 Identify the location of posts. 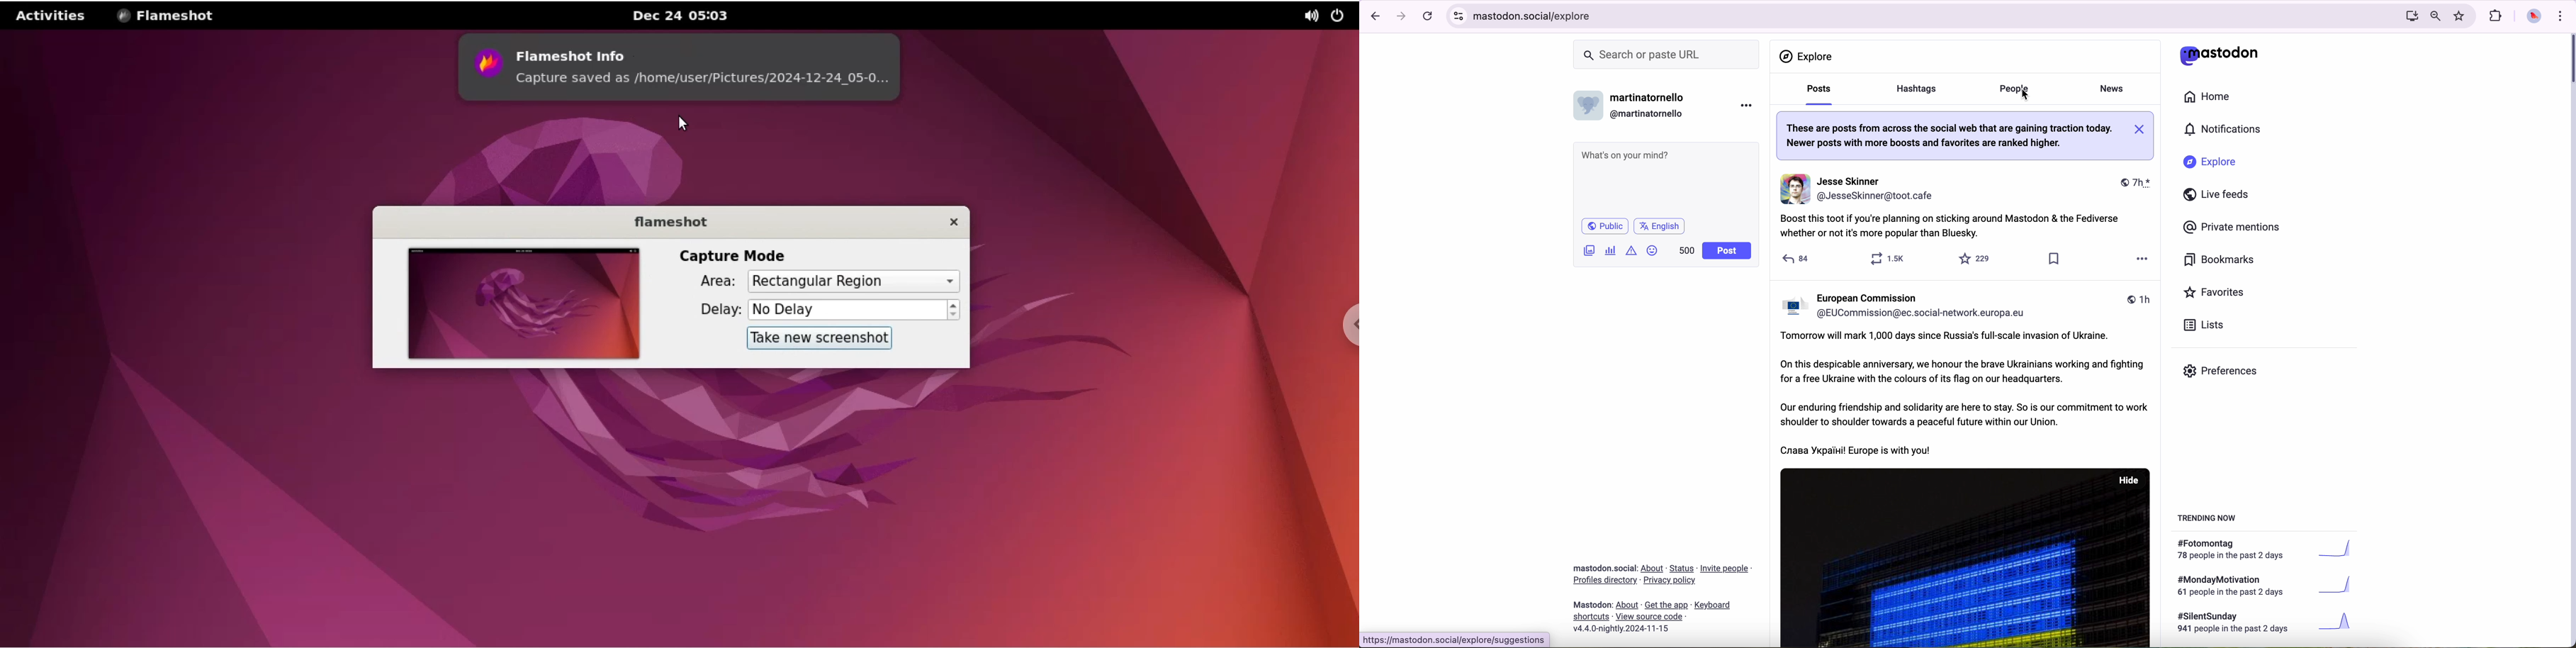
(1816, 93).